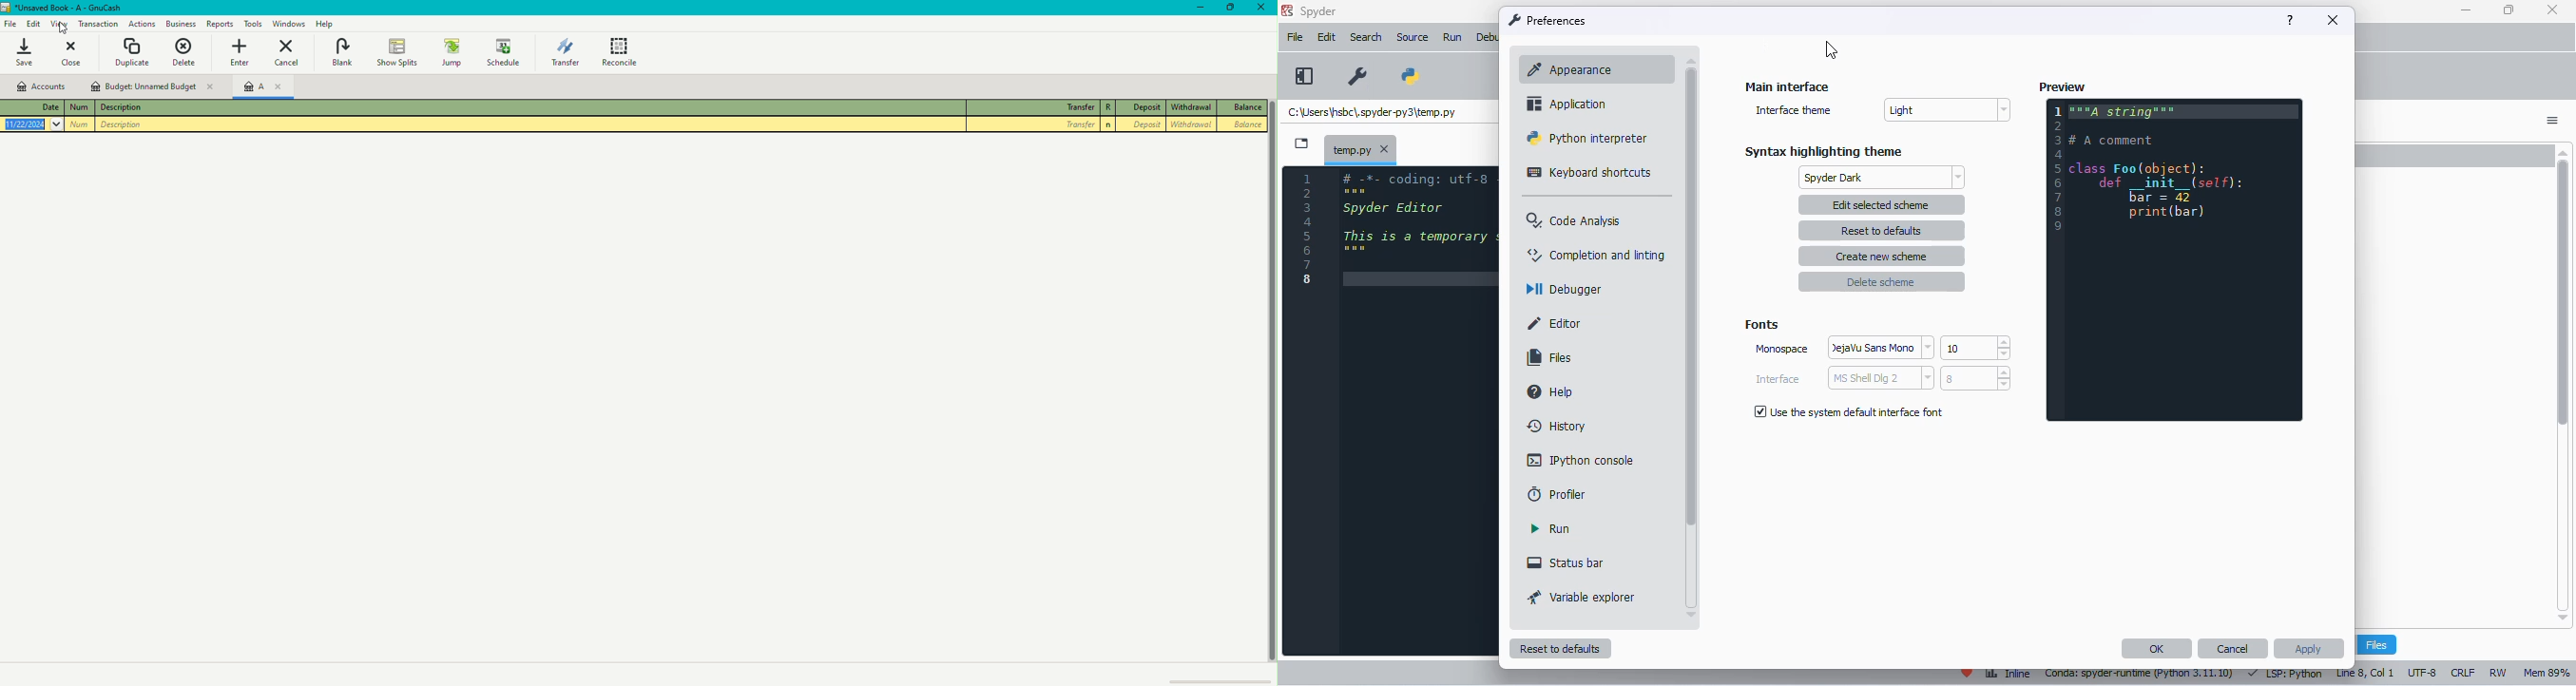  Describe the element at coordinates (1327, 37) in the screenshot. I see `edit` at that location.